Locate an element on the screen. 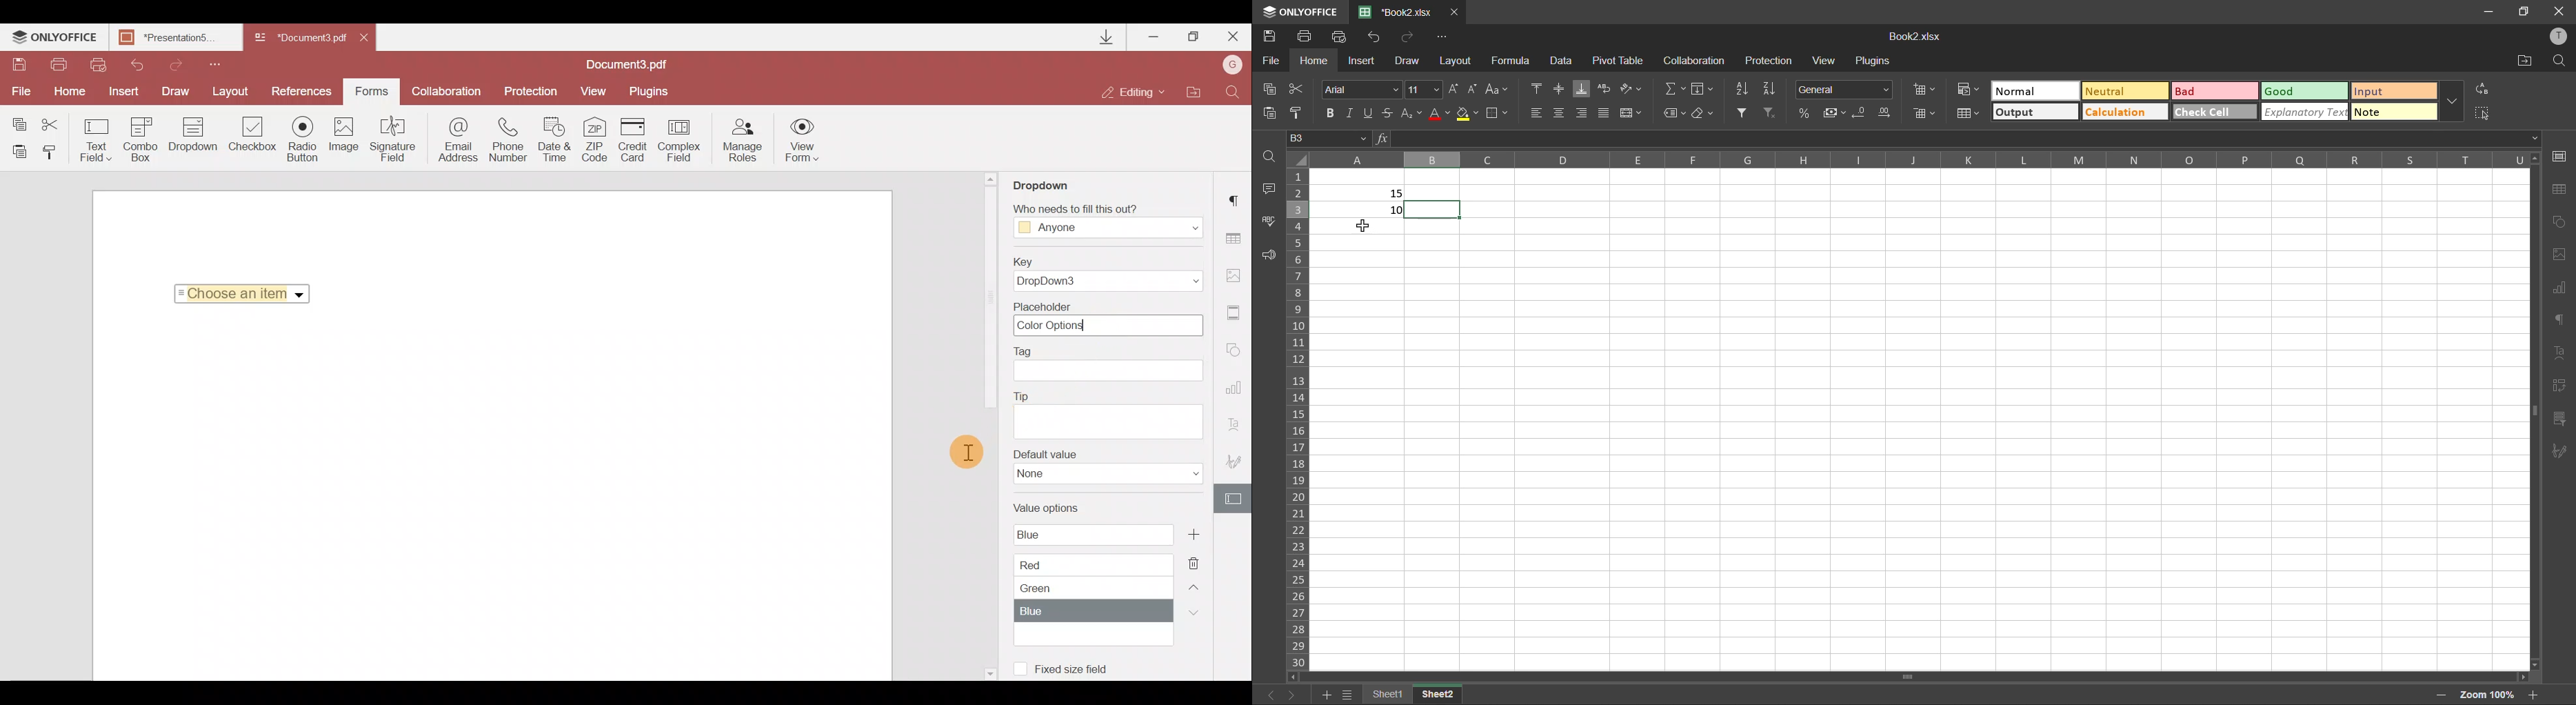  sort descending is located at coordinates (1771, 88).